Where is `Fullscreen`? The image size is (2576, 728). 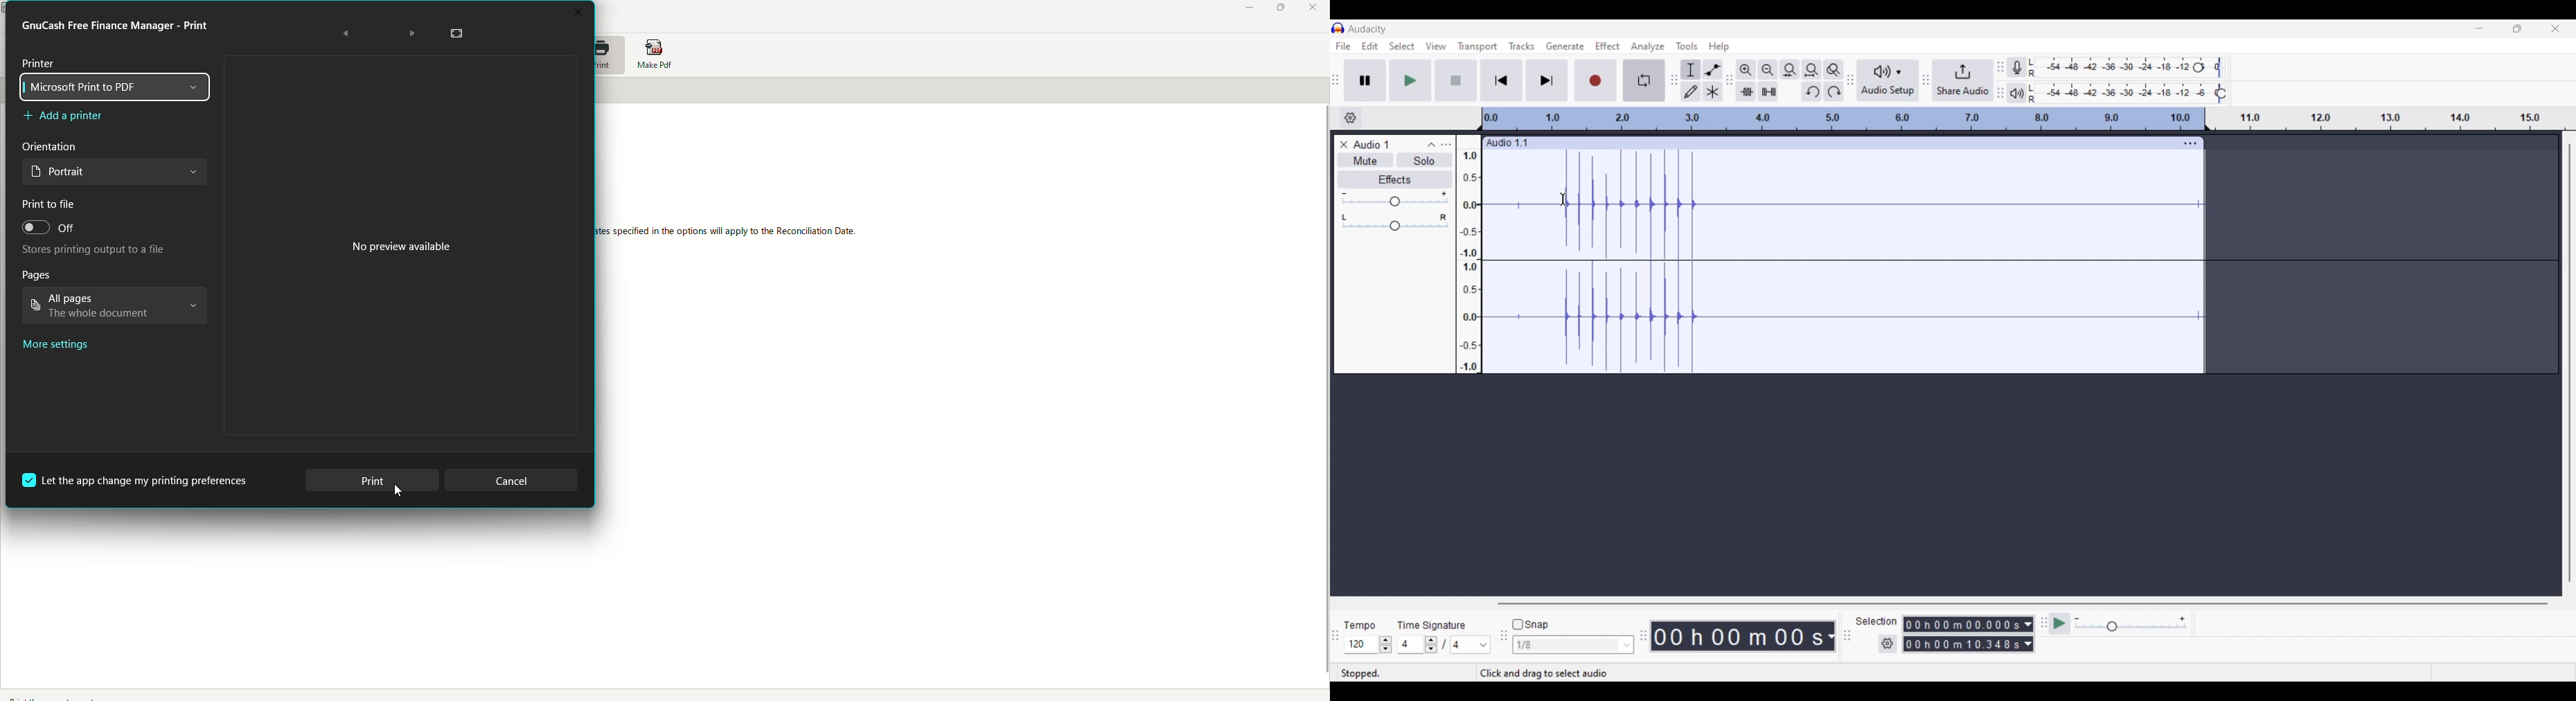
Fullscreen is located at coordinates (456, 34).